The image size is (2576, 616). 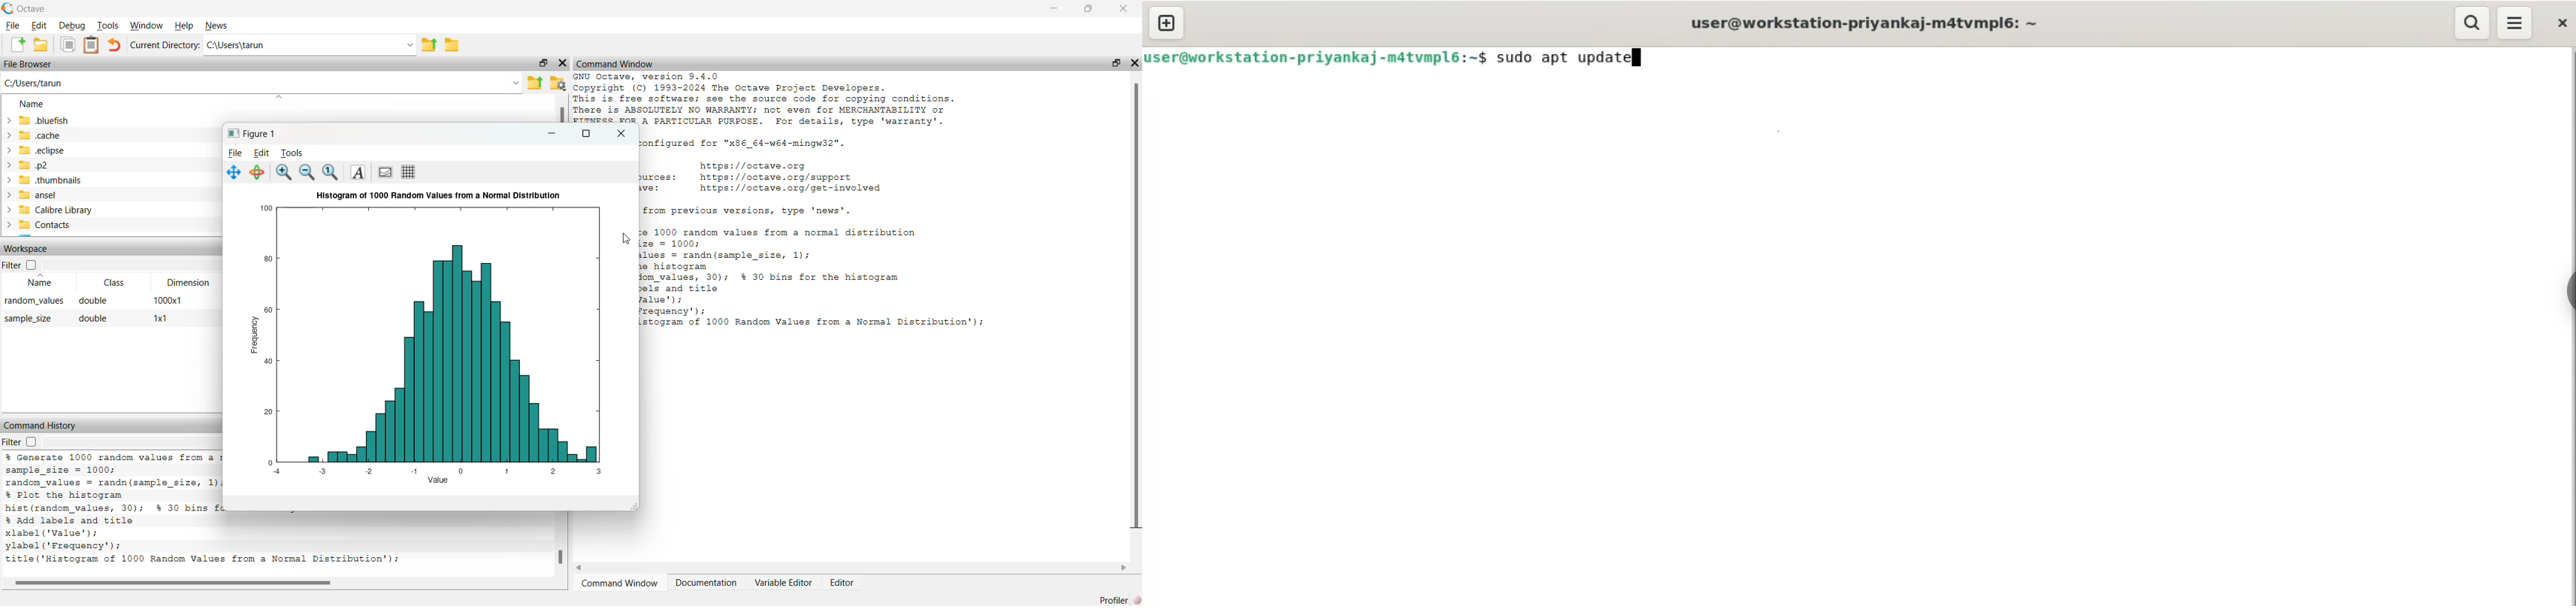 I want to click on maximize, so click(x=1089, y=8).